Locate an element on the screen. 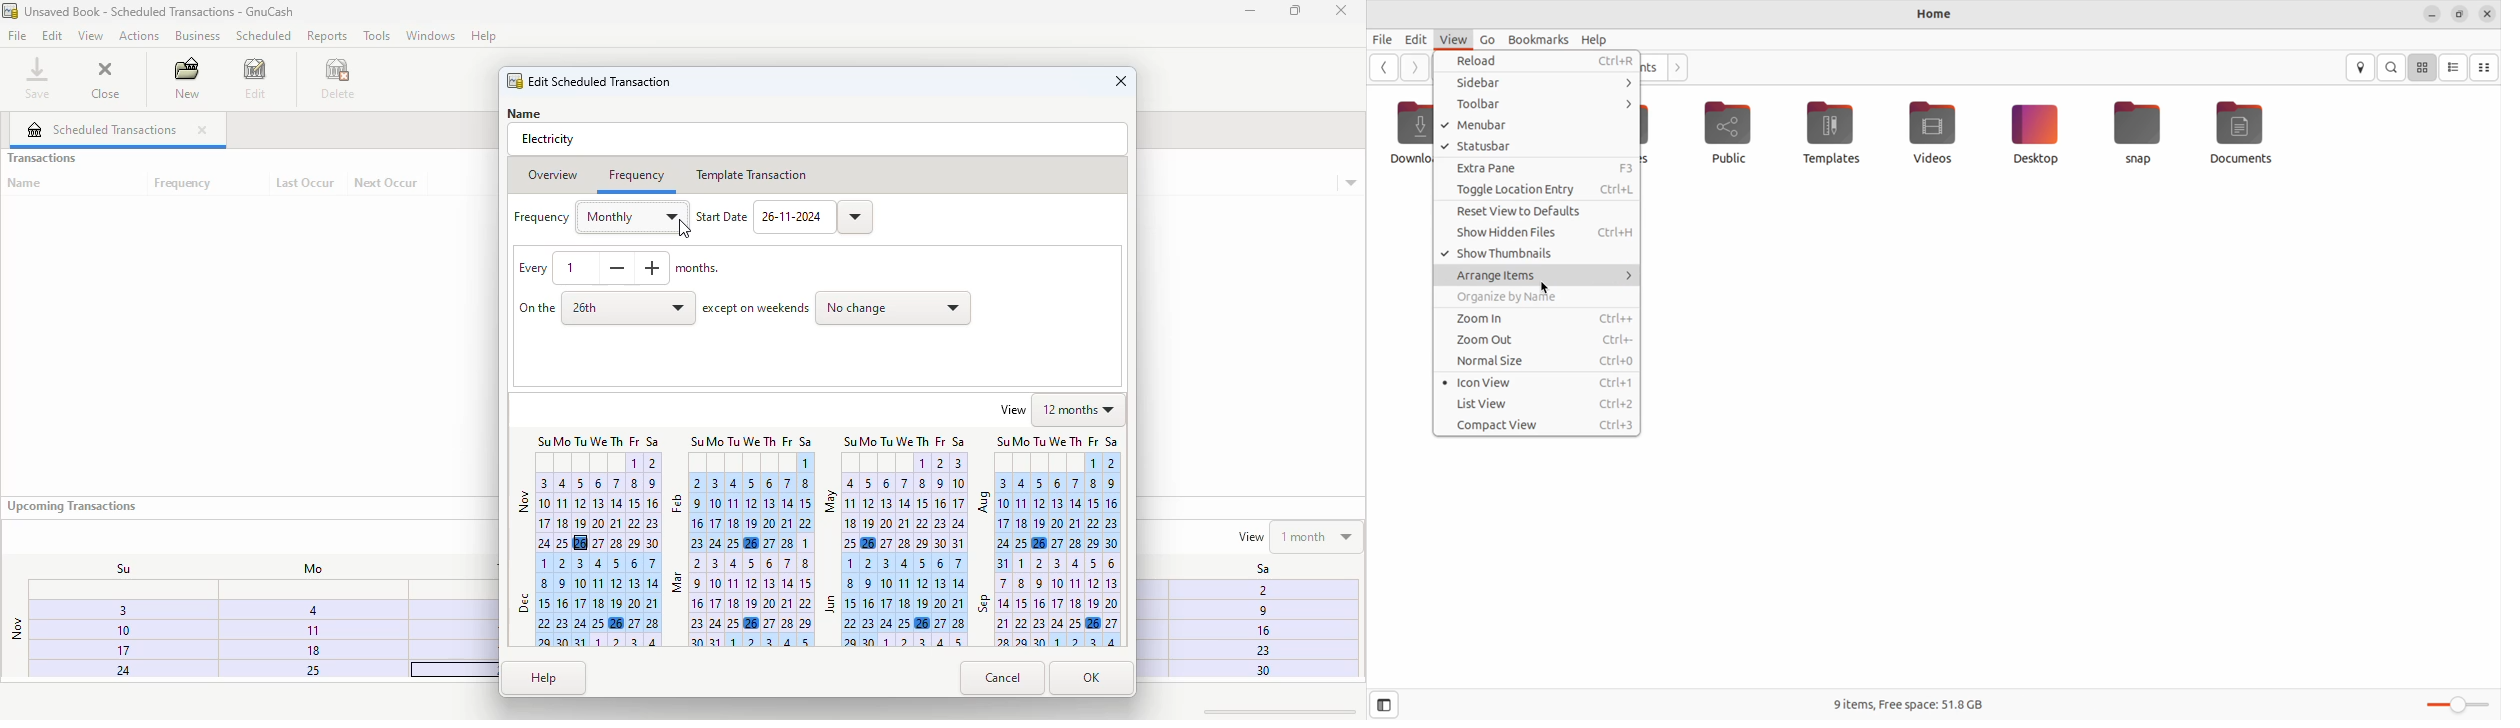 The image size is (2520, 728). new is located at coordinates (186, 77).